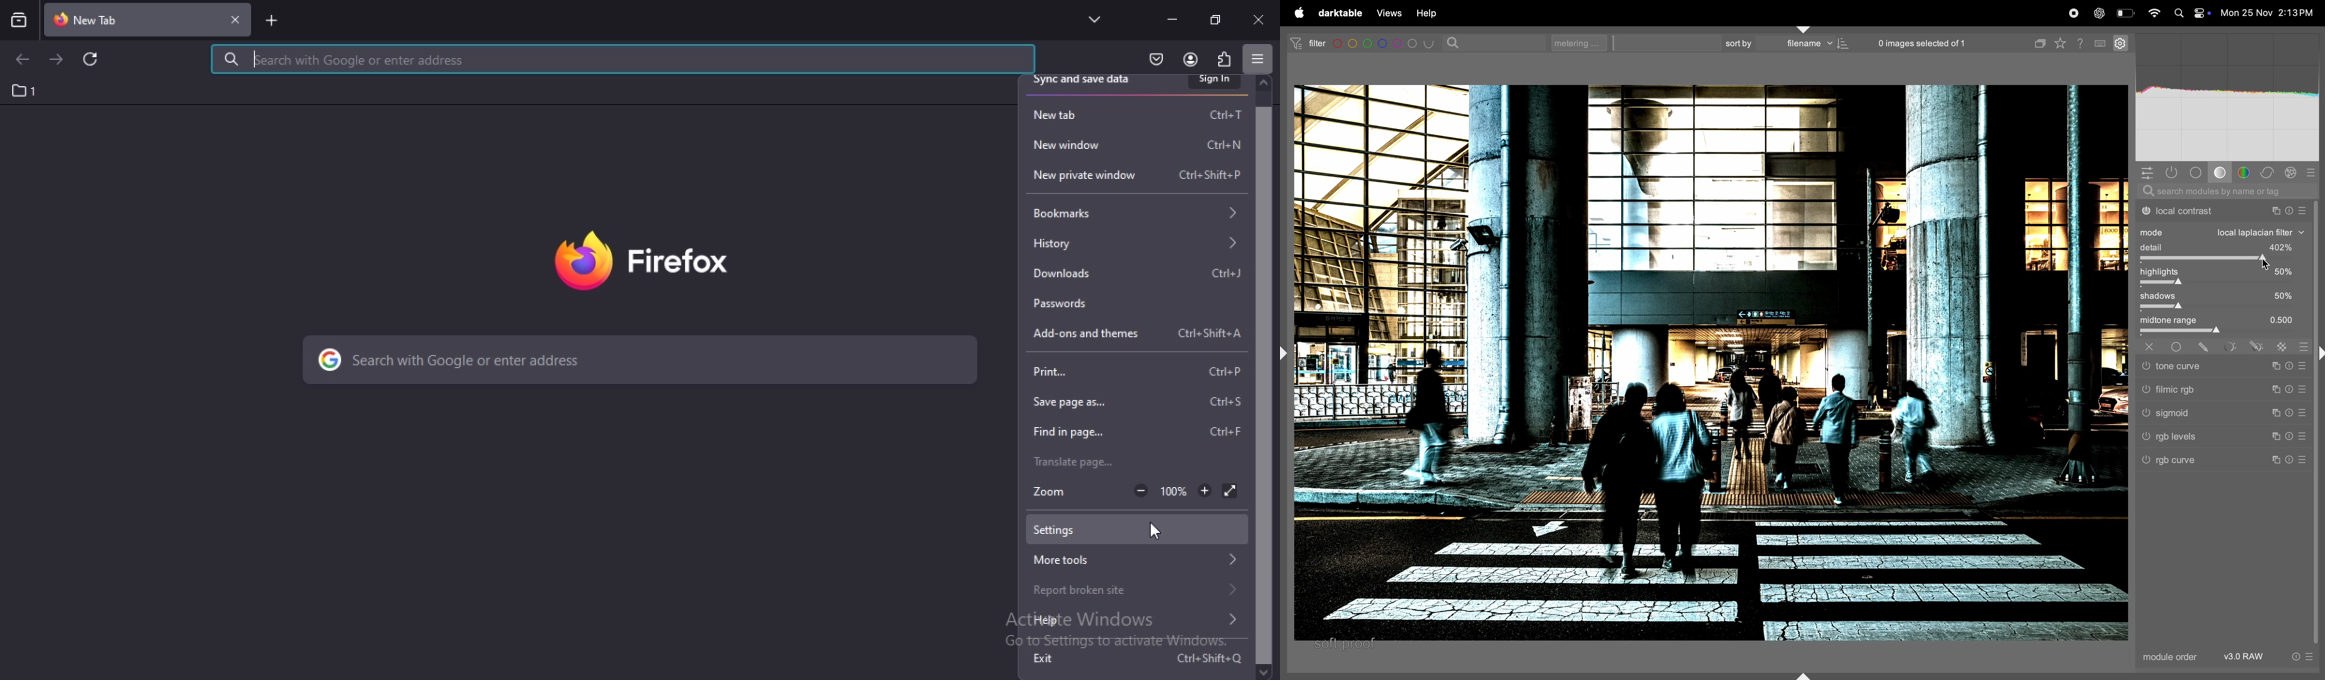 This screenshot has width=2352, height=700. I want to click on history, so click(1135, 240).